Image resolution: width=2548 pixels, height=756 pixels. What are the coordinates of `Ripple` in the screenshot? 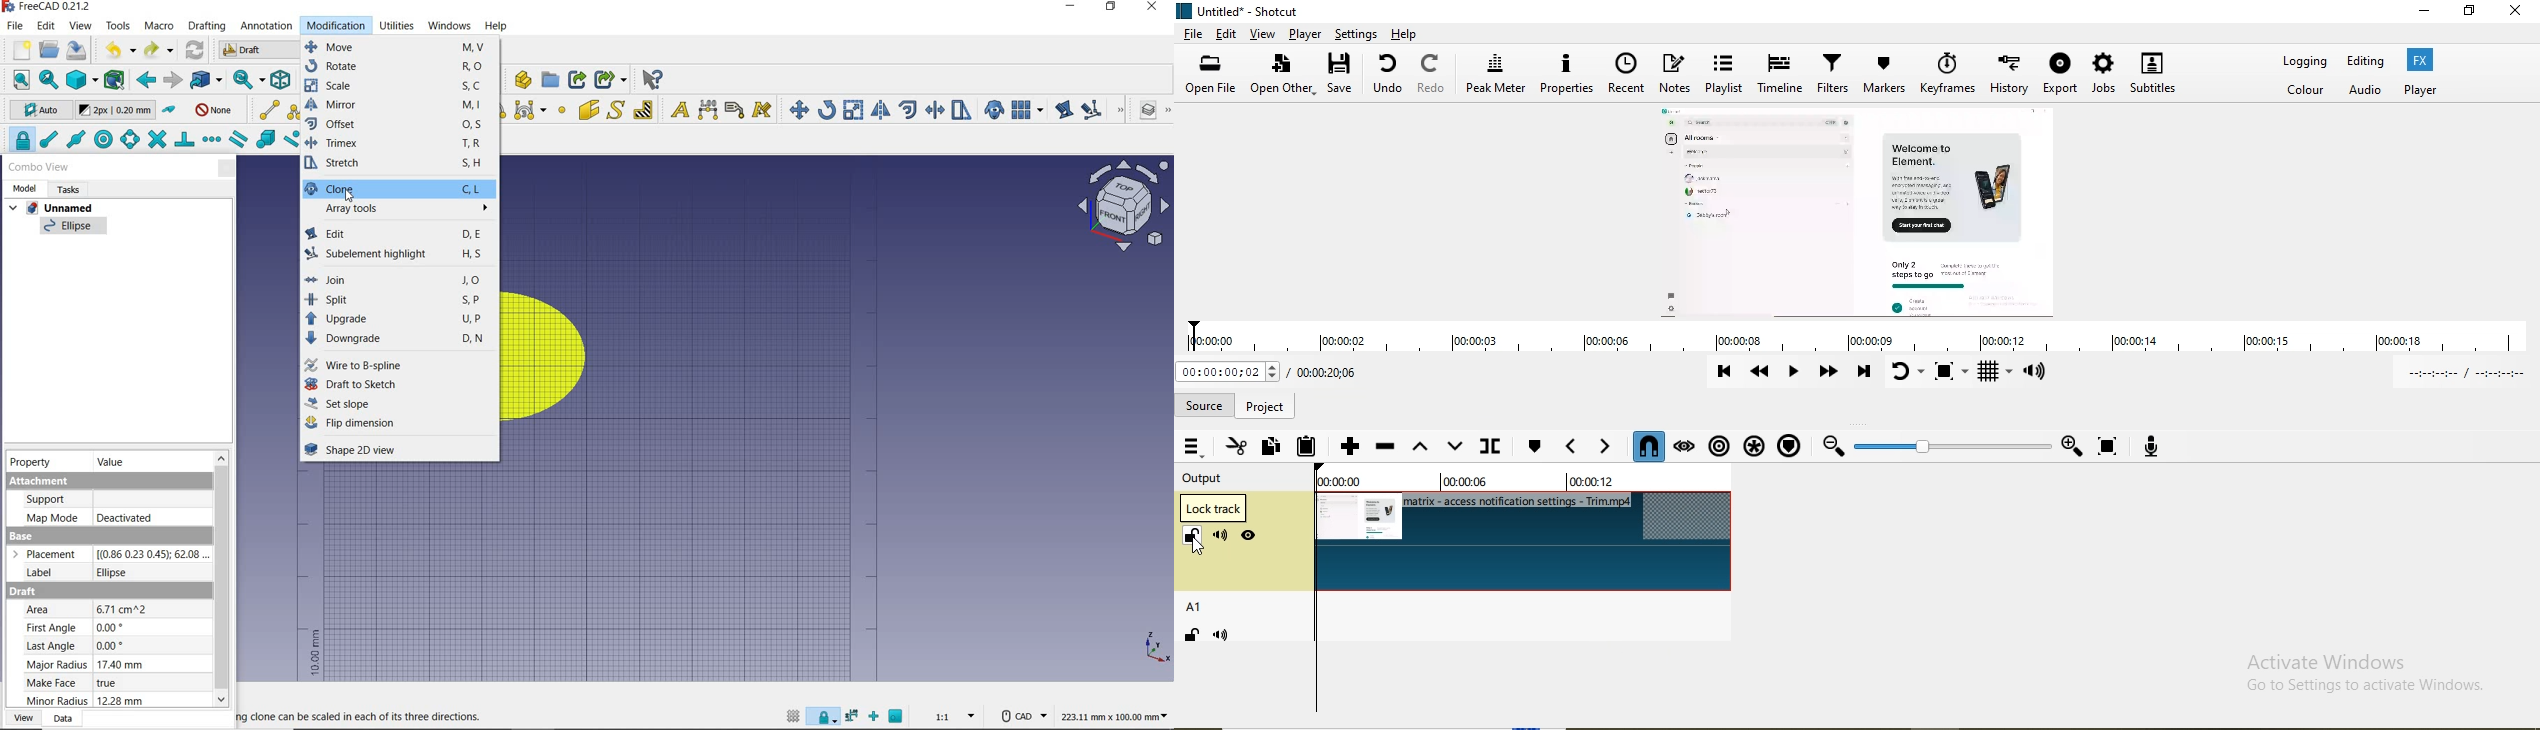 It's located at (1722, 445).